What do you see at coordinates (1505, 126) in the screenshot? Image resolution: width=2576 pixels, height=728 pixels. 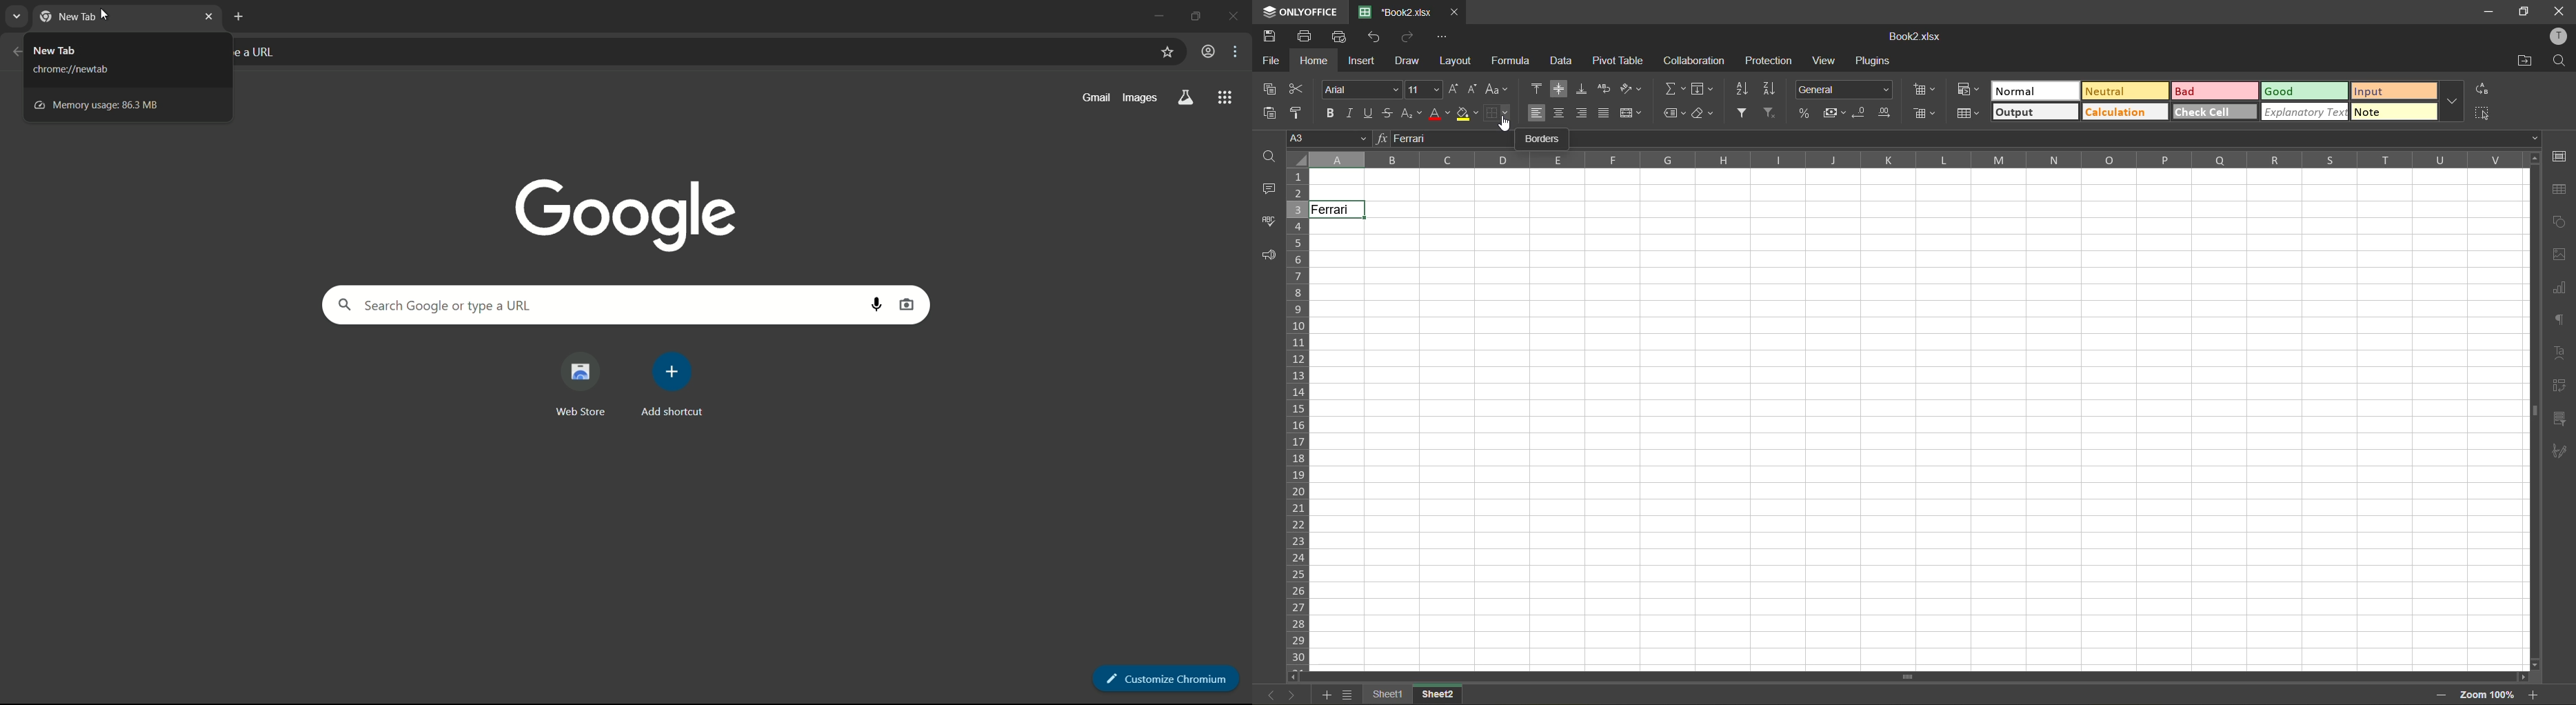 I see `Cursor` at bounding box center [1505, 126].